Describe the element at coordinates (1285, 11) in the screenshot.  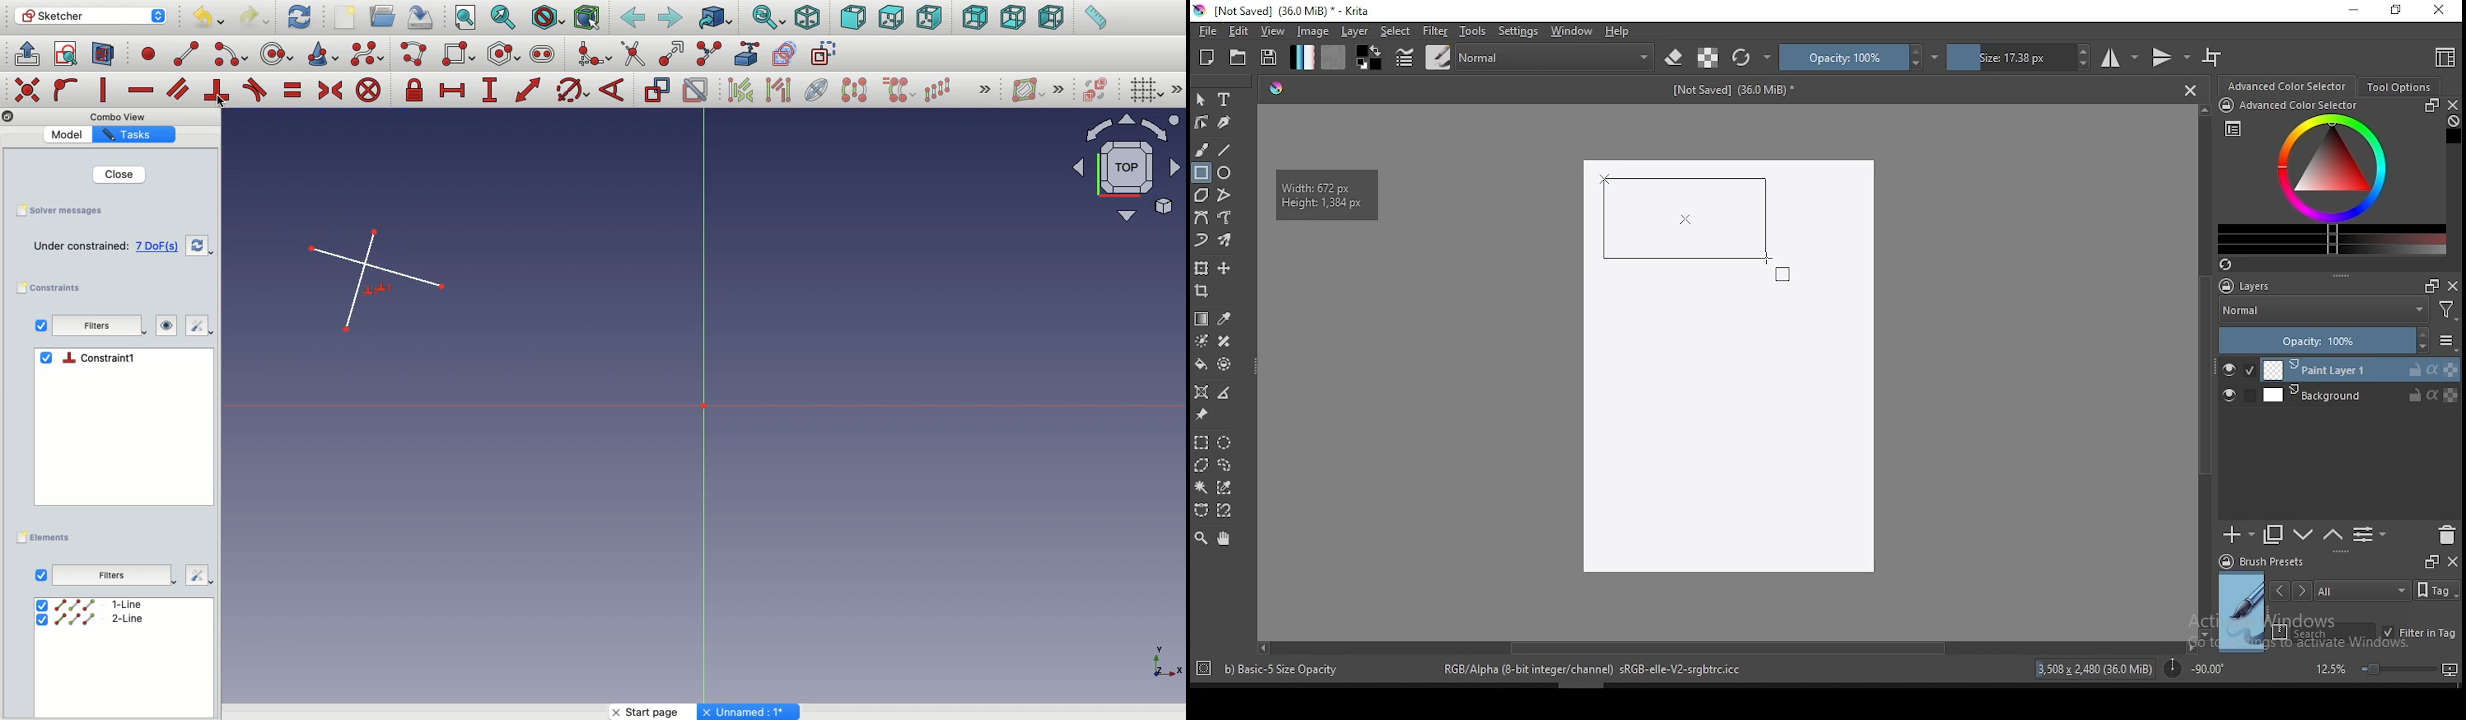
I see `icon and file name` at that location.